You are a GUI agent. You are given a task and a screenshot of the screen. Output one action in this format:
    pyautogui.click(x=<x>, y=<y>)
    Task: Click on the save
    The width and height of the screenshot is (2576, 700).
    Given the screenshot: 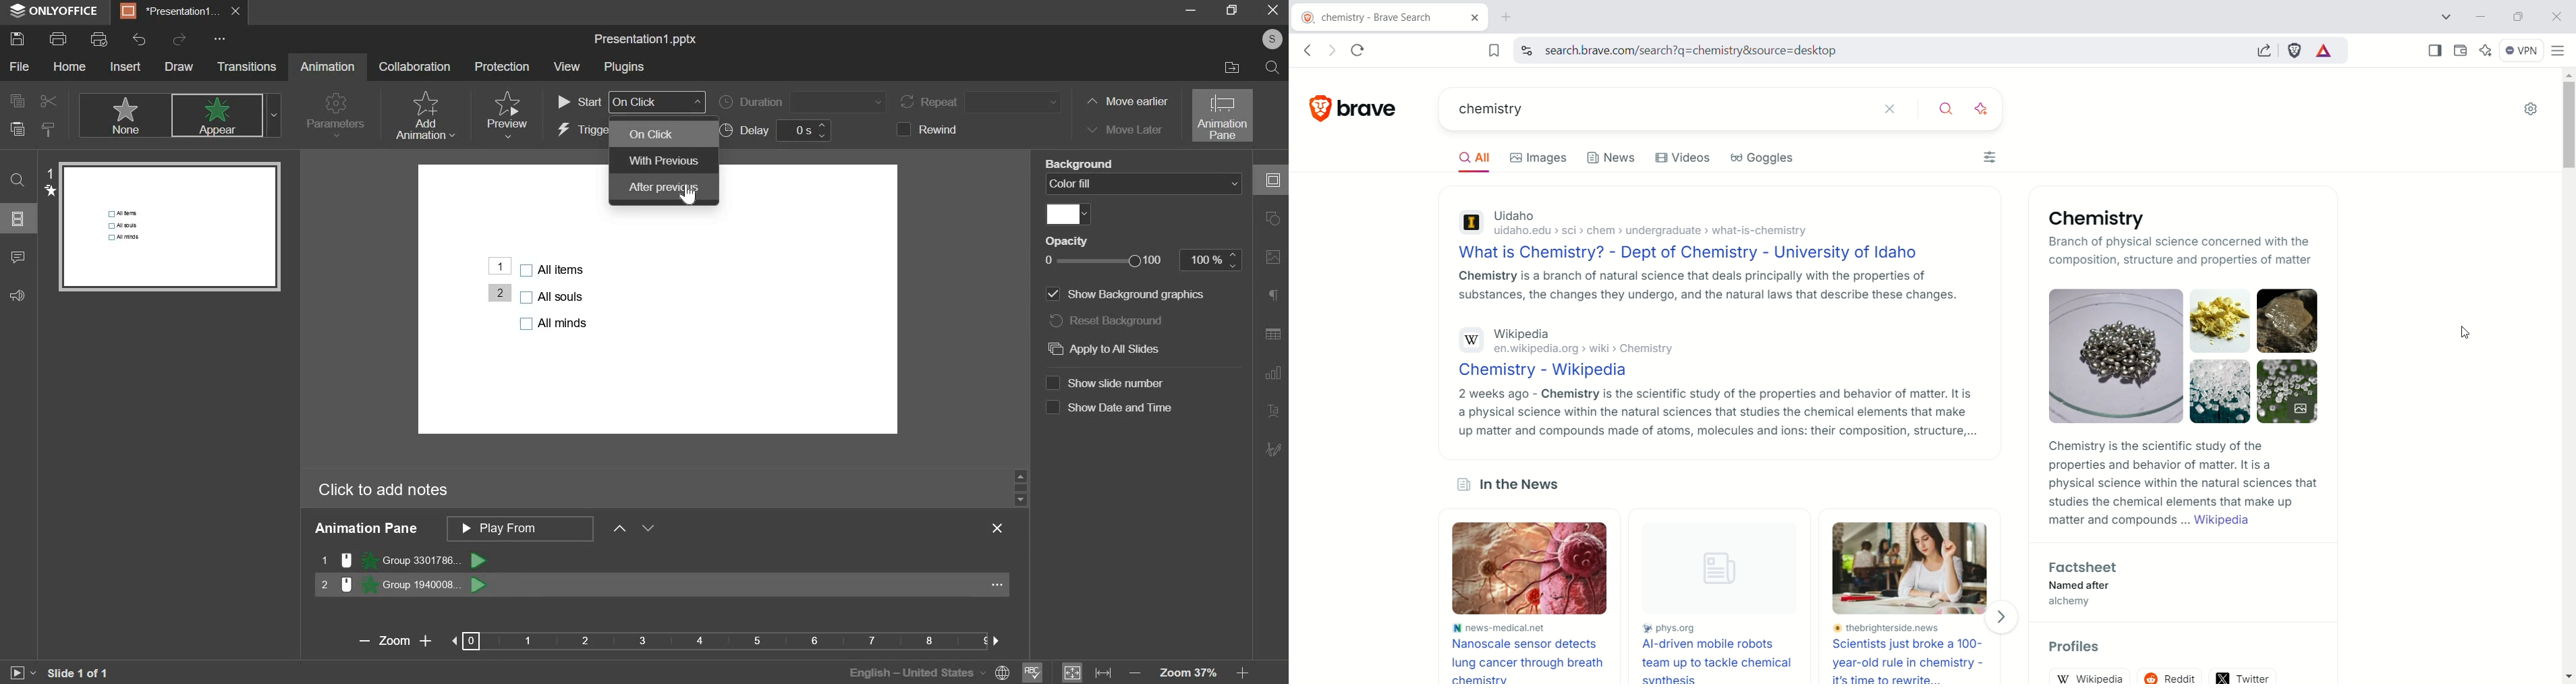 What is the action you would take?
    pyautogui.click(x=16, y=38)
    